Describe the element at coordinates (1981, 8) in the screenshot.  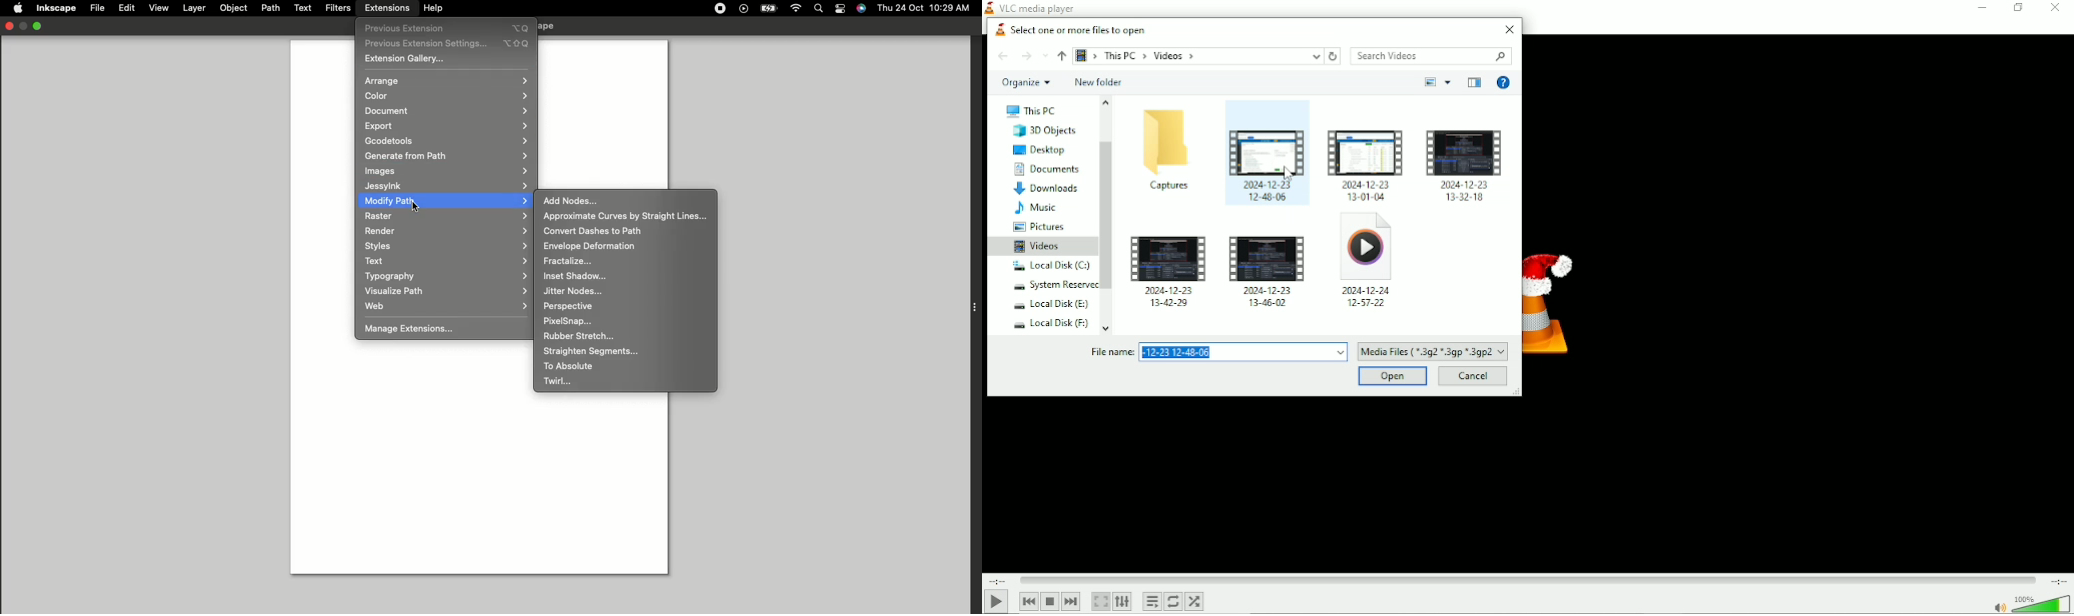
I see `Minimize` at that location.